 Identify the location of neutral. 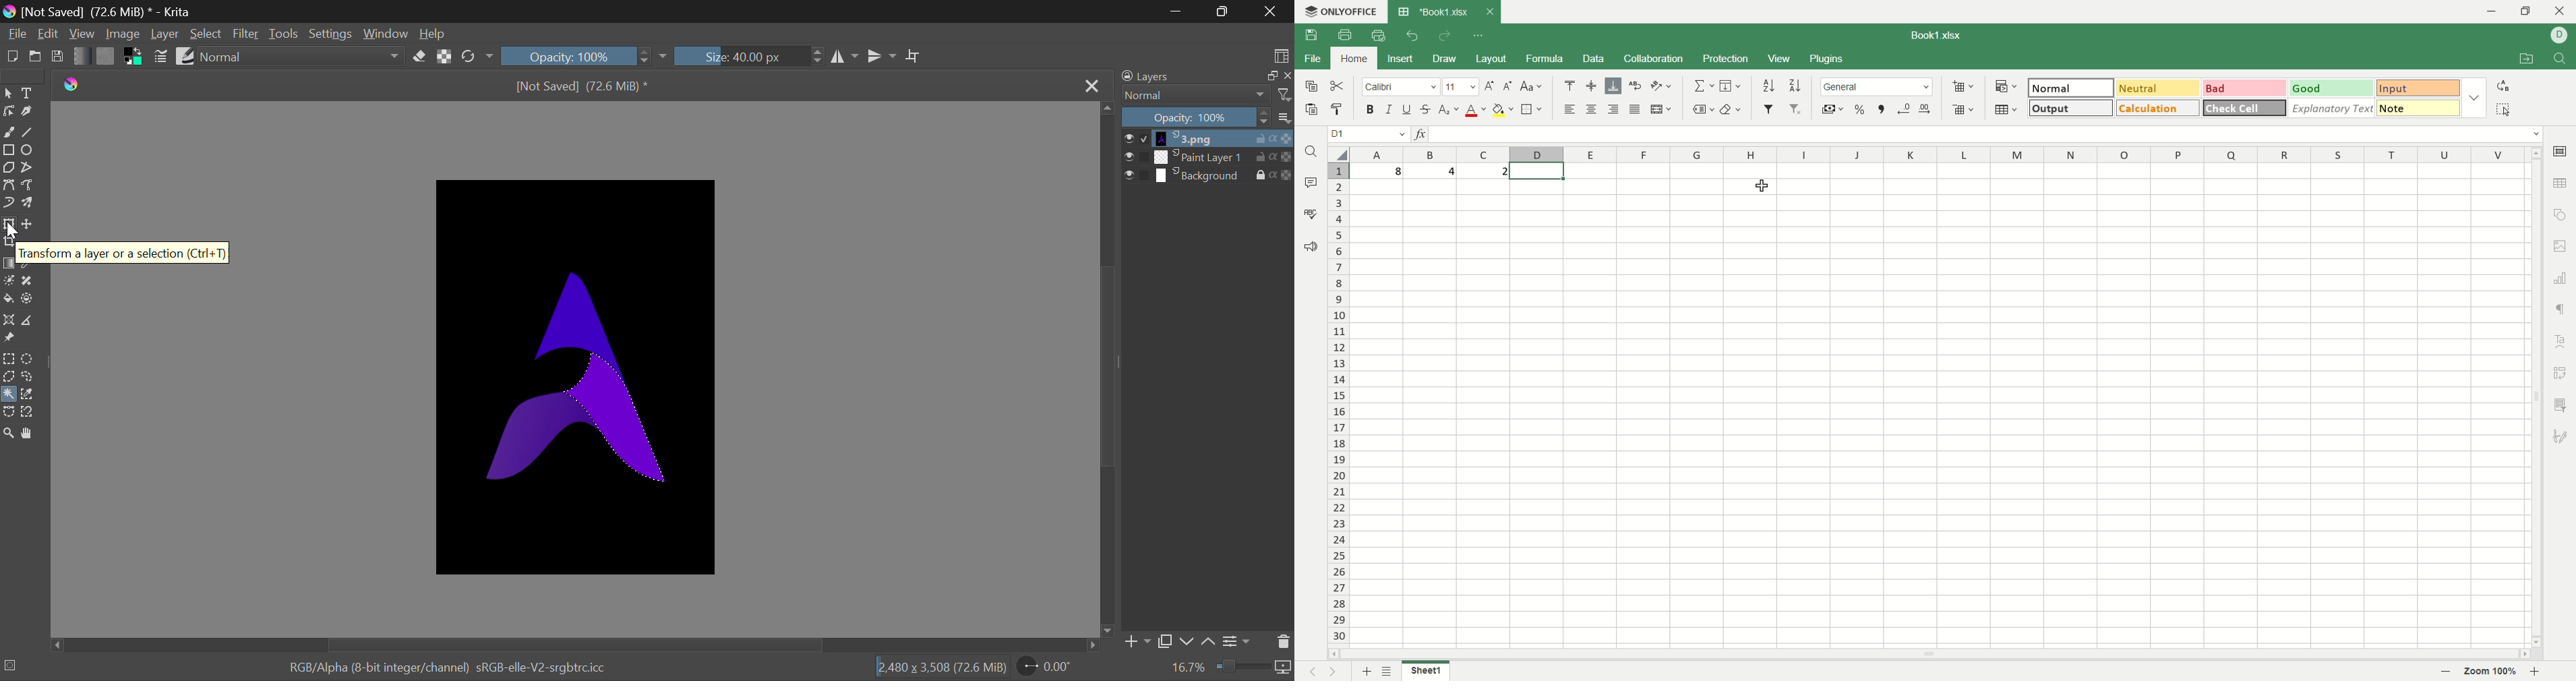
(2159, 88).